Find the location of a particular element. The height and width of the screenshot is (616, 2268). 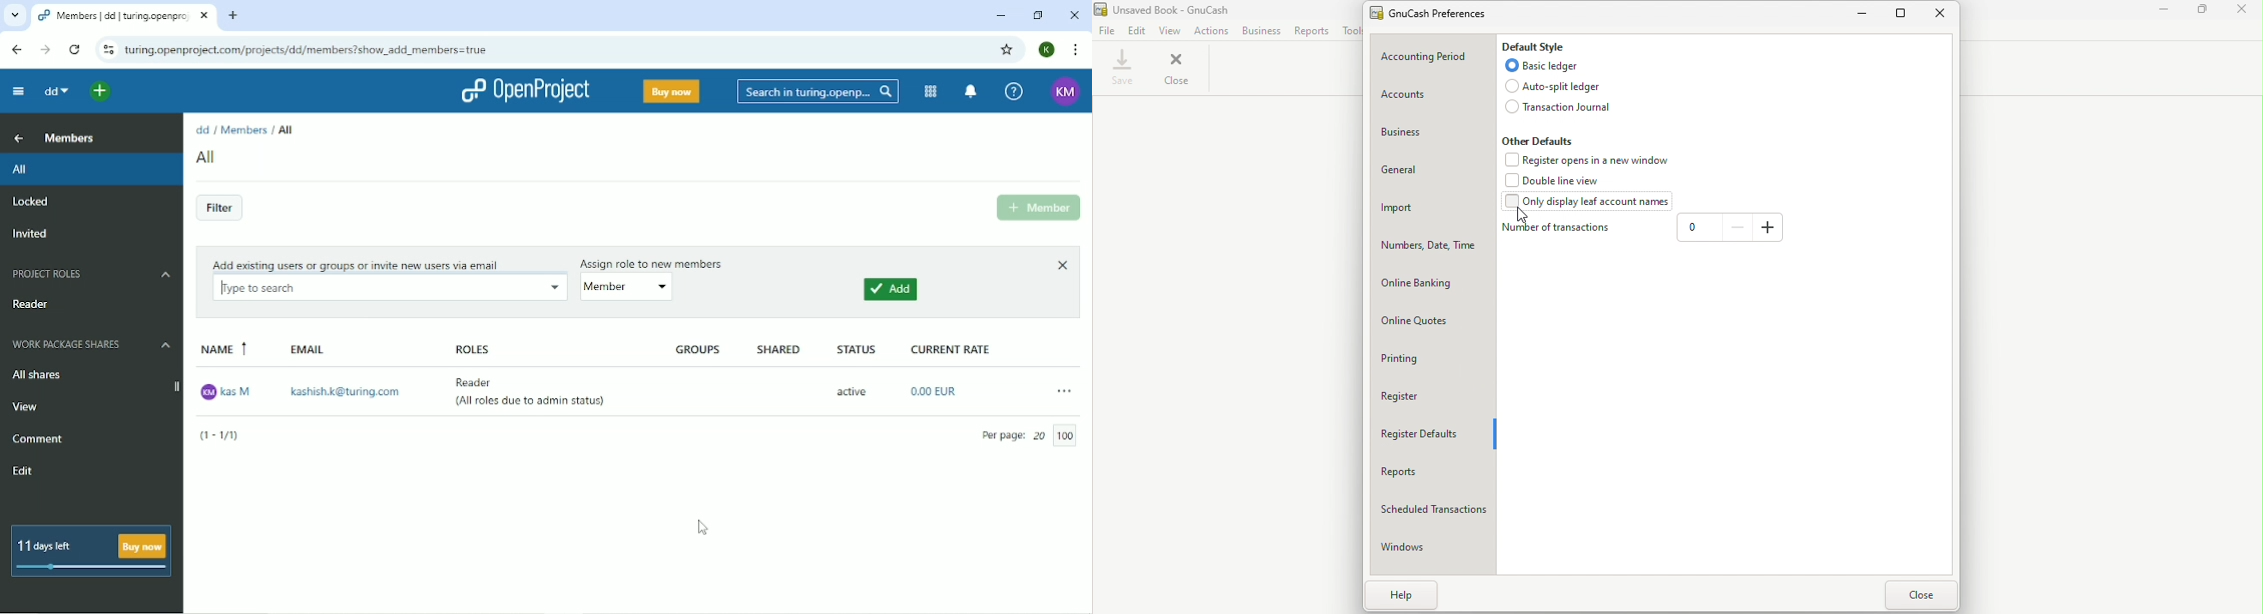

Groups is located at coordinates (700, 350).